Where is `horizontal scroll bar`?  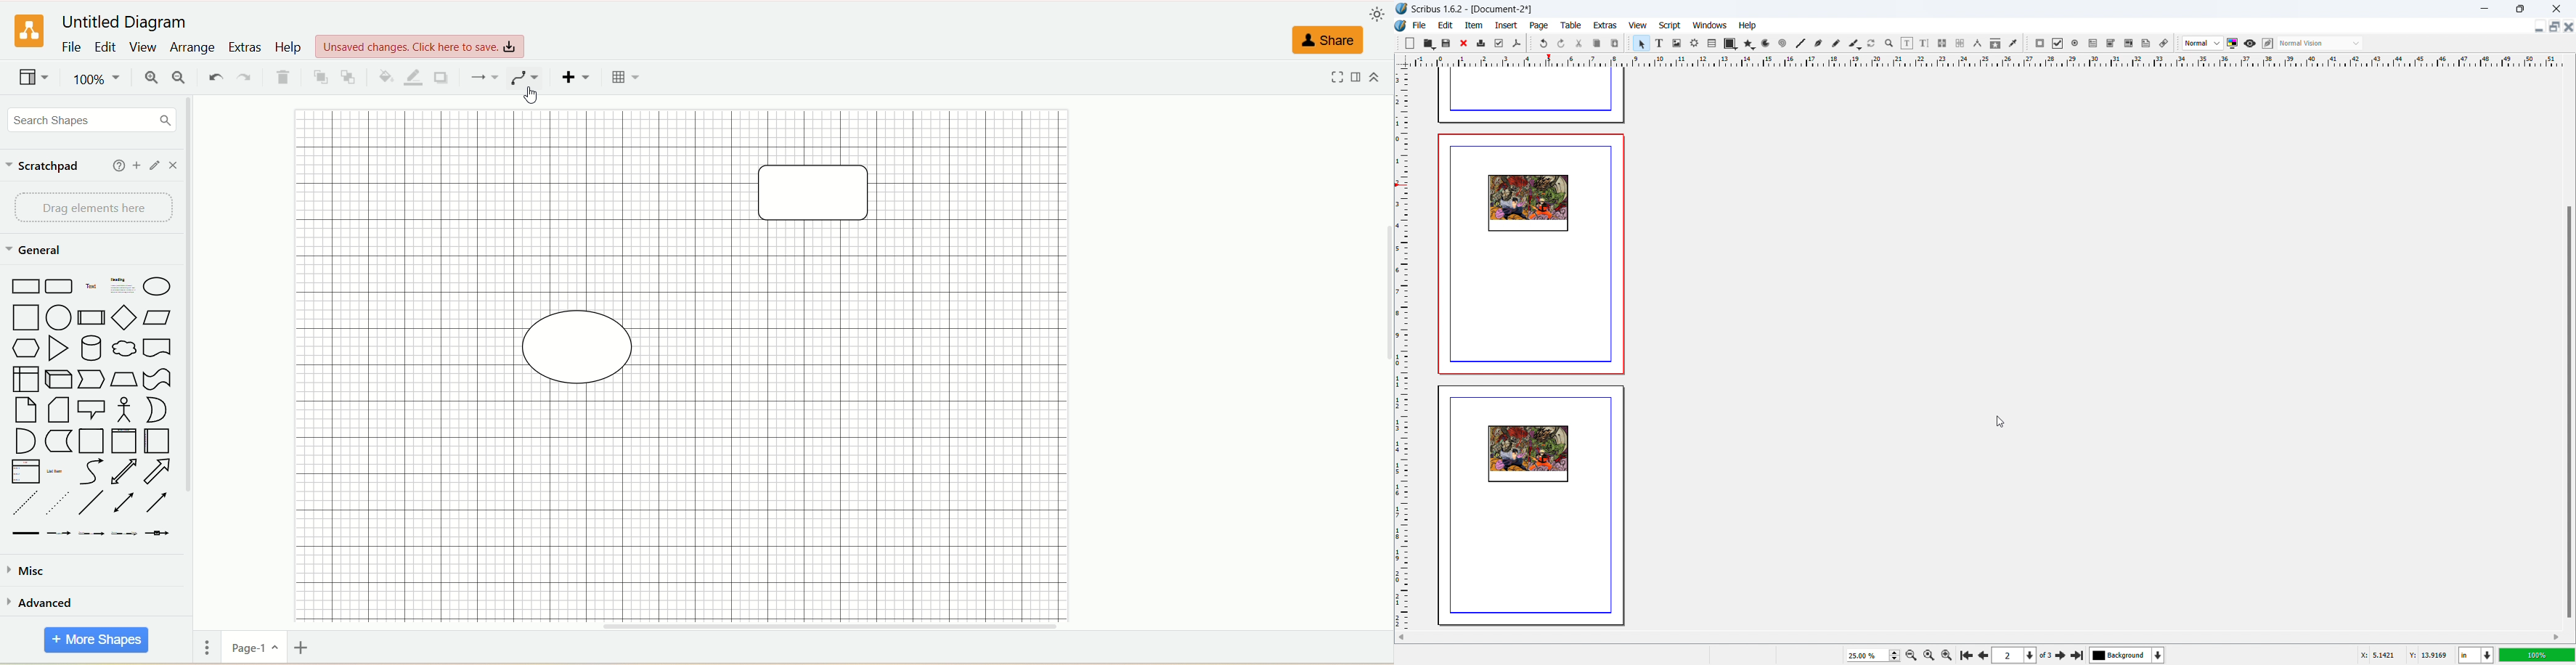 horizontal scroll bar is located at coordinates (790, 627).